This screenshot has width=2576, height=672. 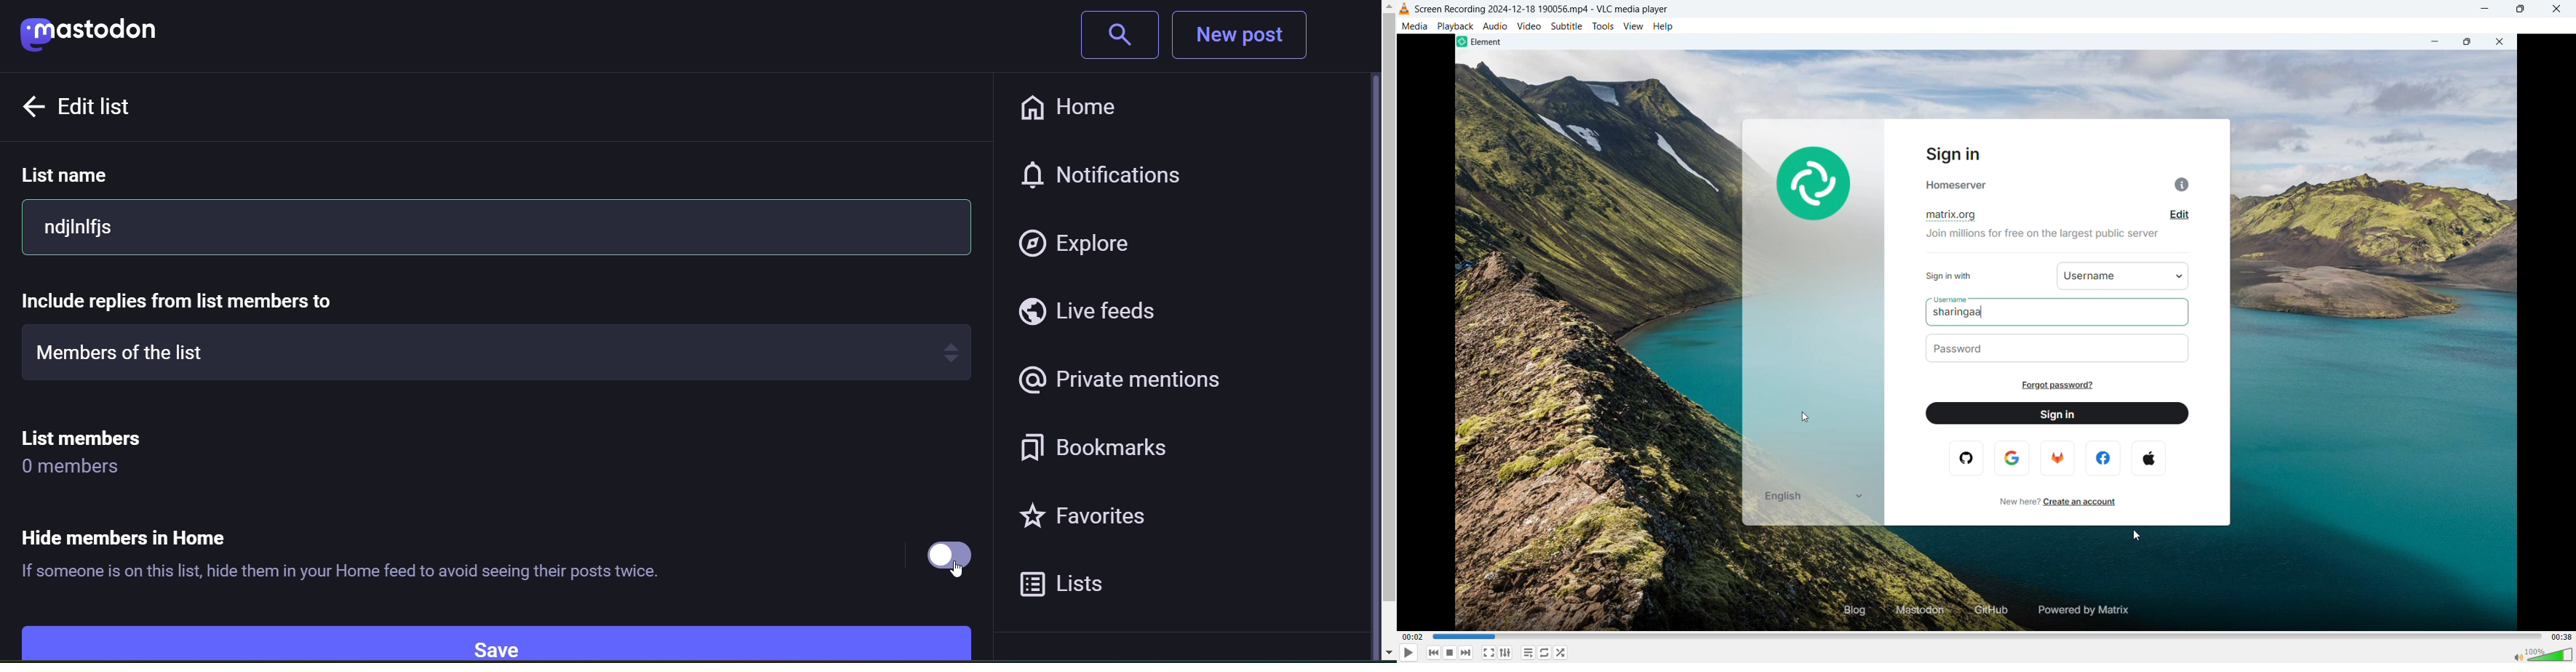 What do you see at coordinates (1450, 653) in the screenshot?
I see `Forward or next media ` at bounding box center [1450, 653].